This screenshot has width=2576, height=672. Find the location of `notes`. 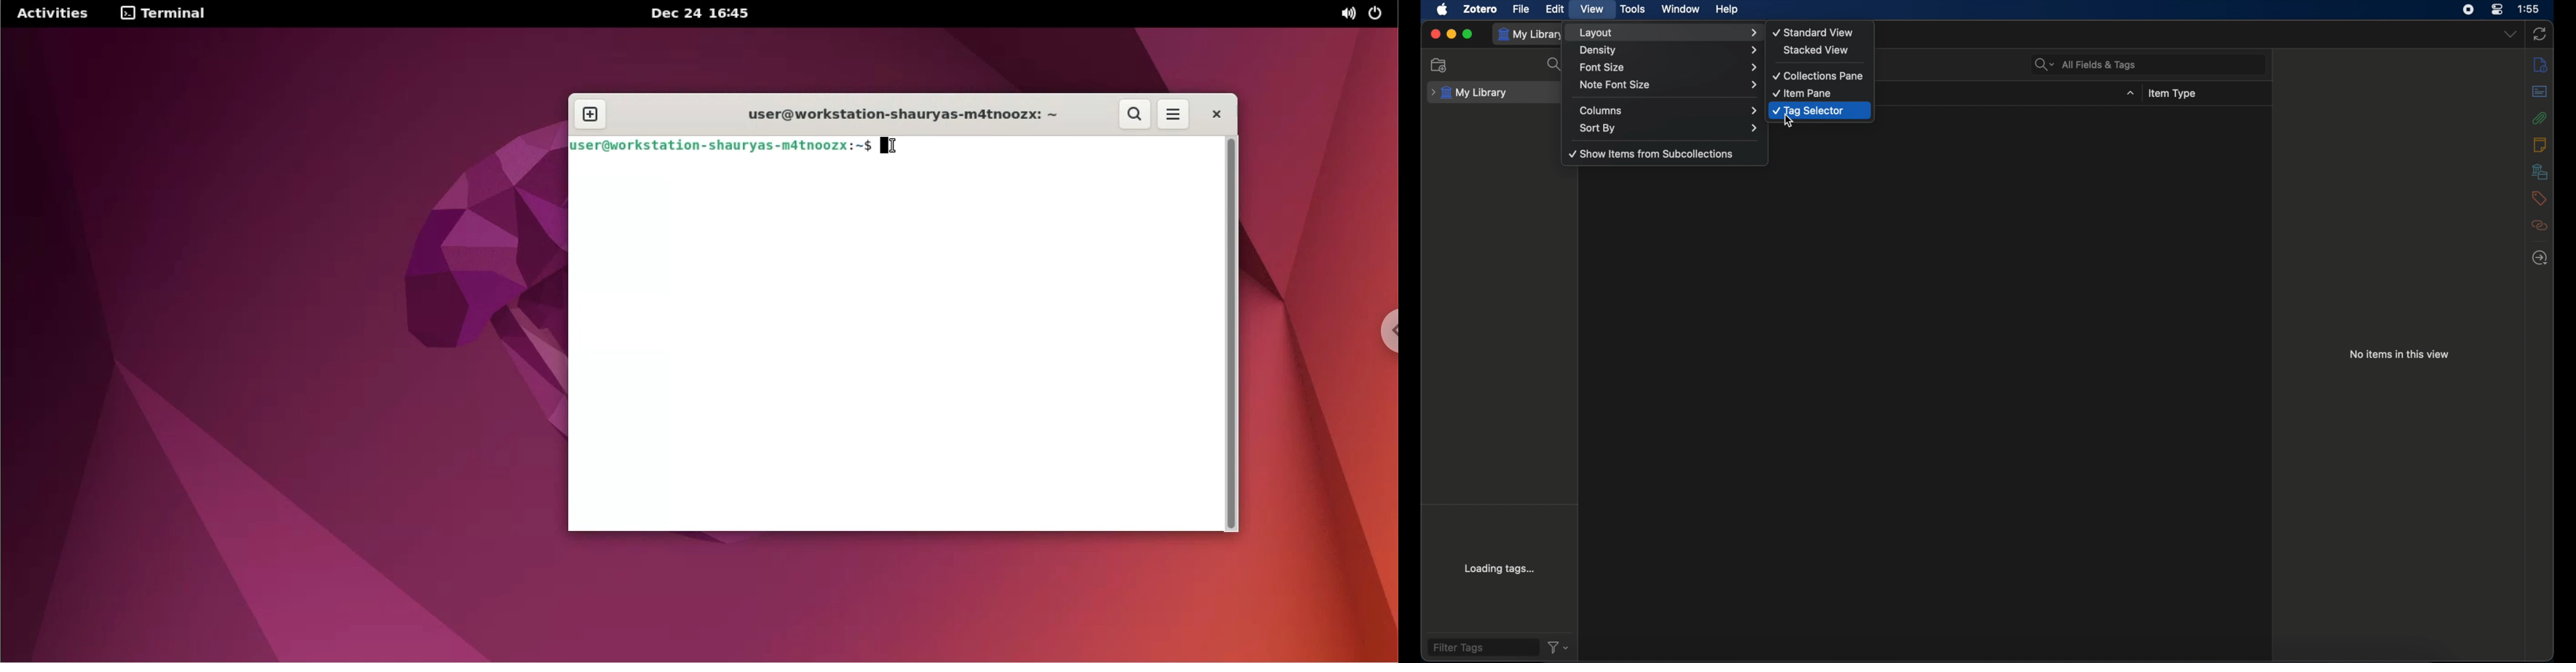

notes is located at coordinates (2541, 145).